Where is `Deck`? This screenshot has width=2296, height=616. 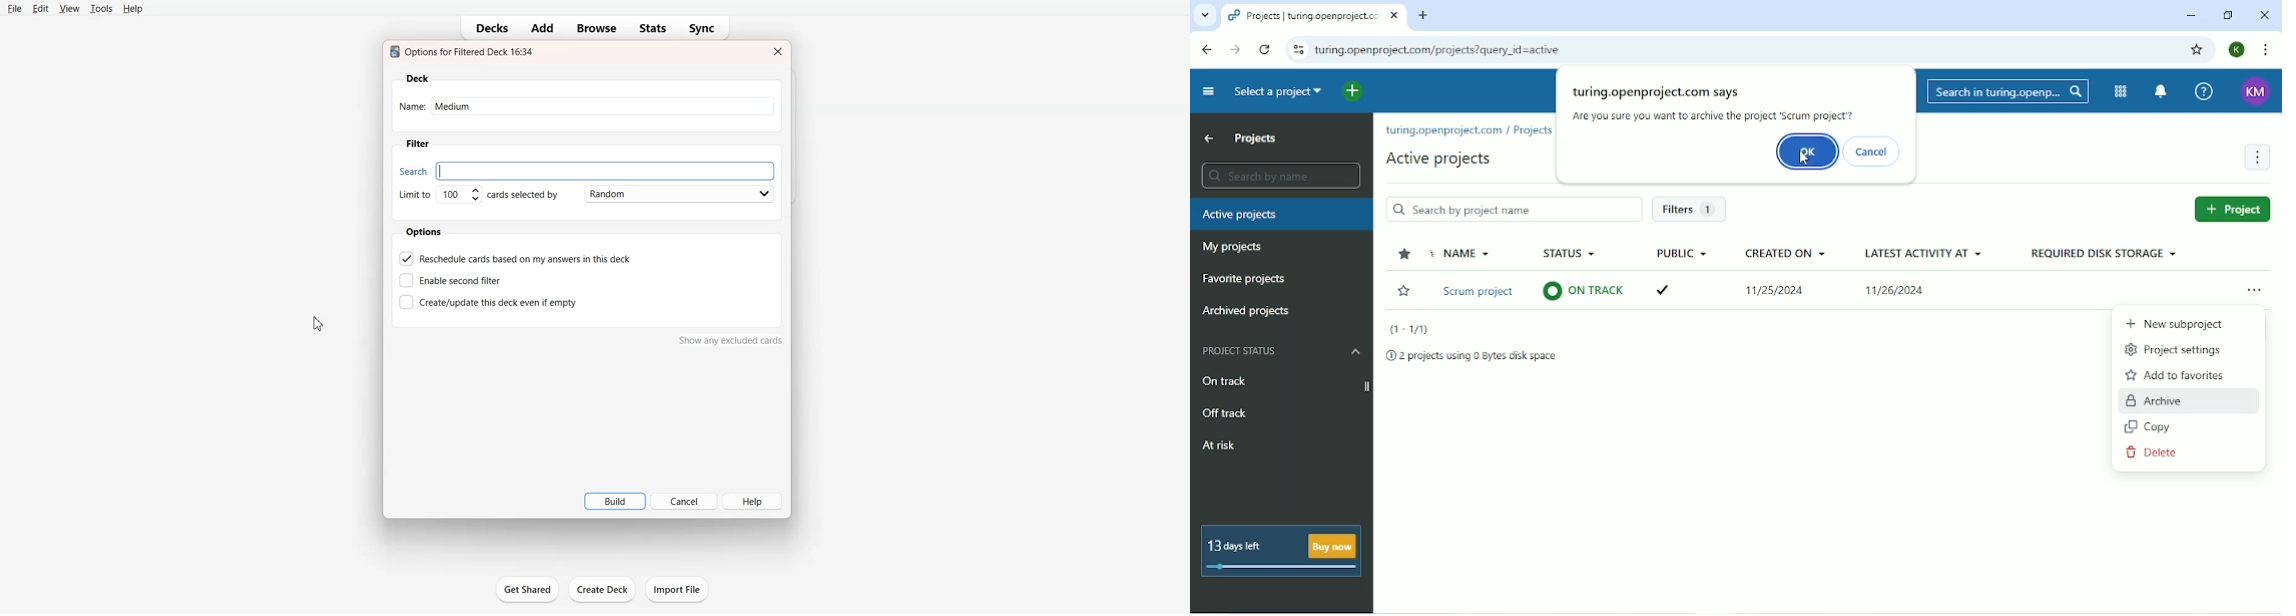
Deck is located at coordinates (418, 79).